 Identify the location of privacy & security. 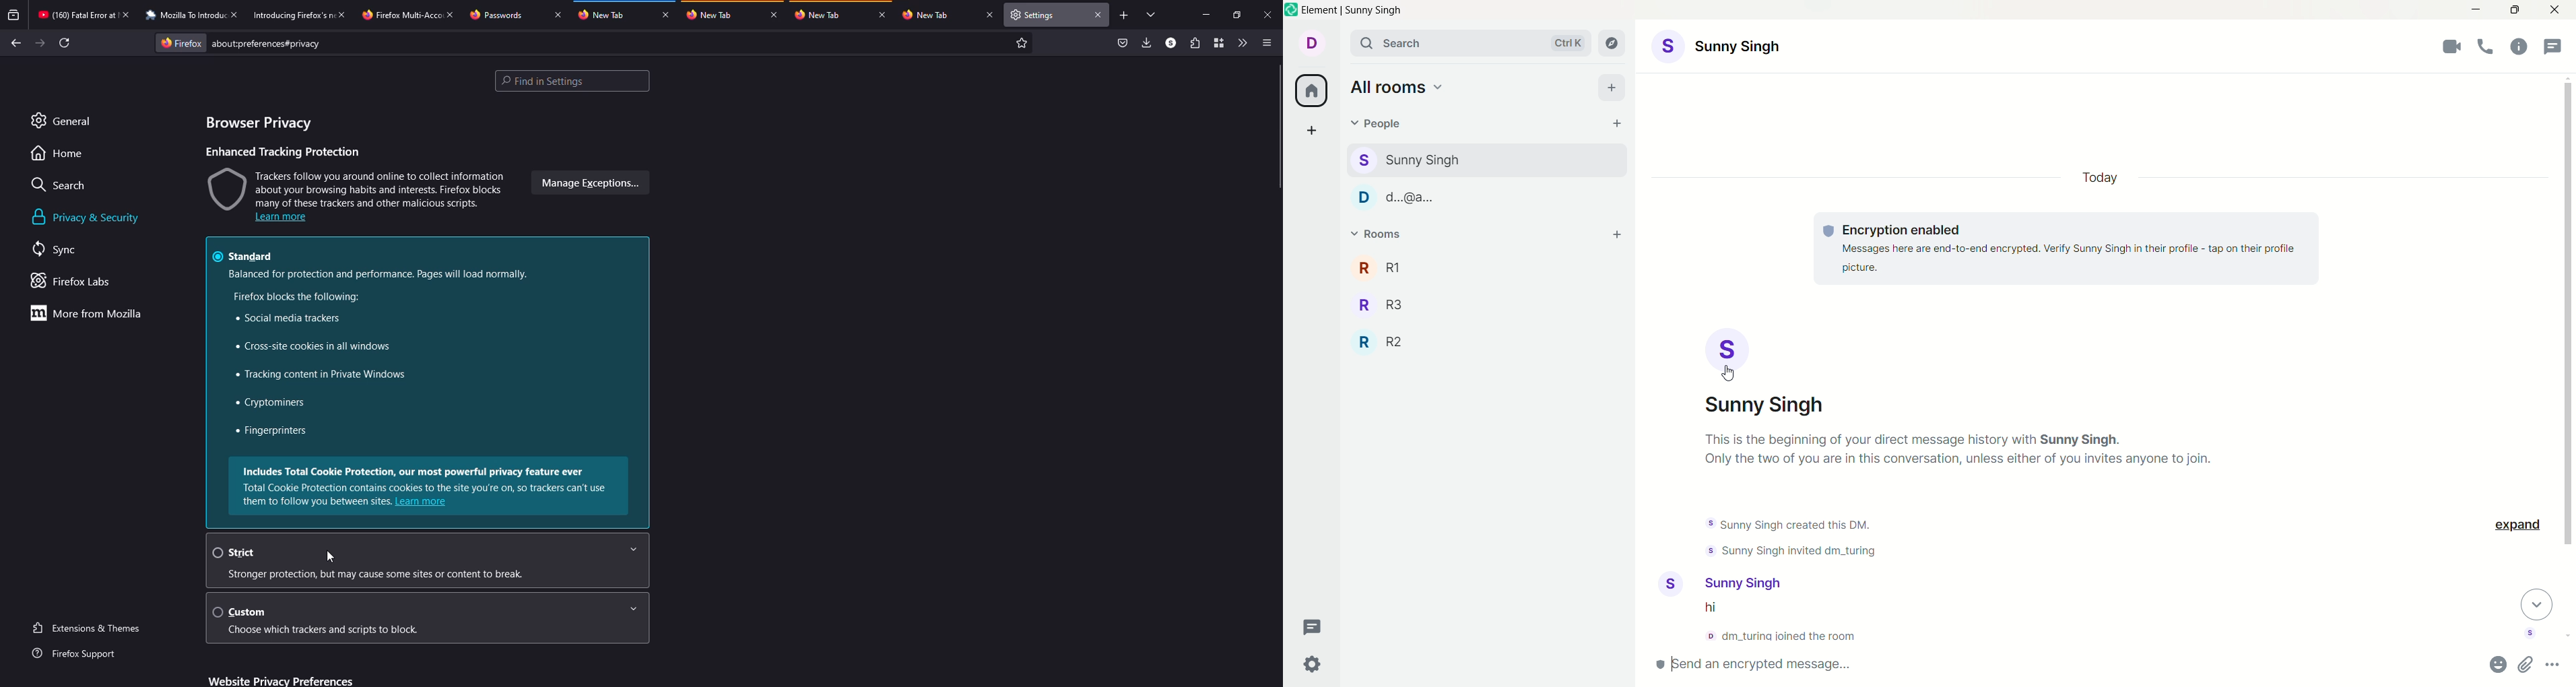
(89, 217).